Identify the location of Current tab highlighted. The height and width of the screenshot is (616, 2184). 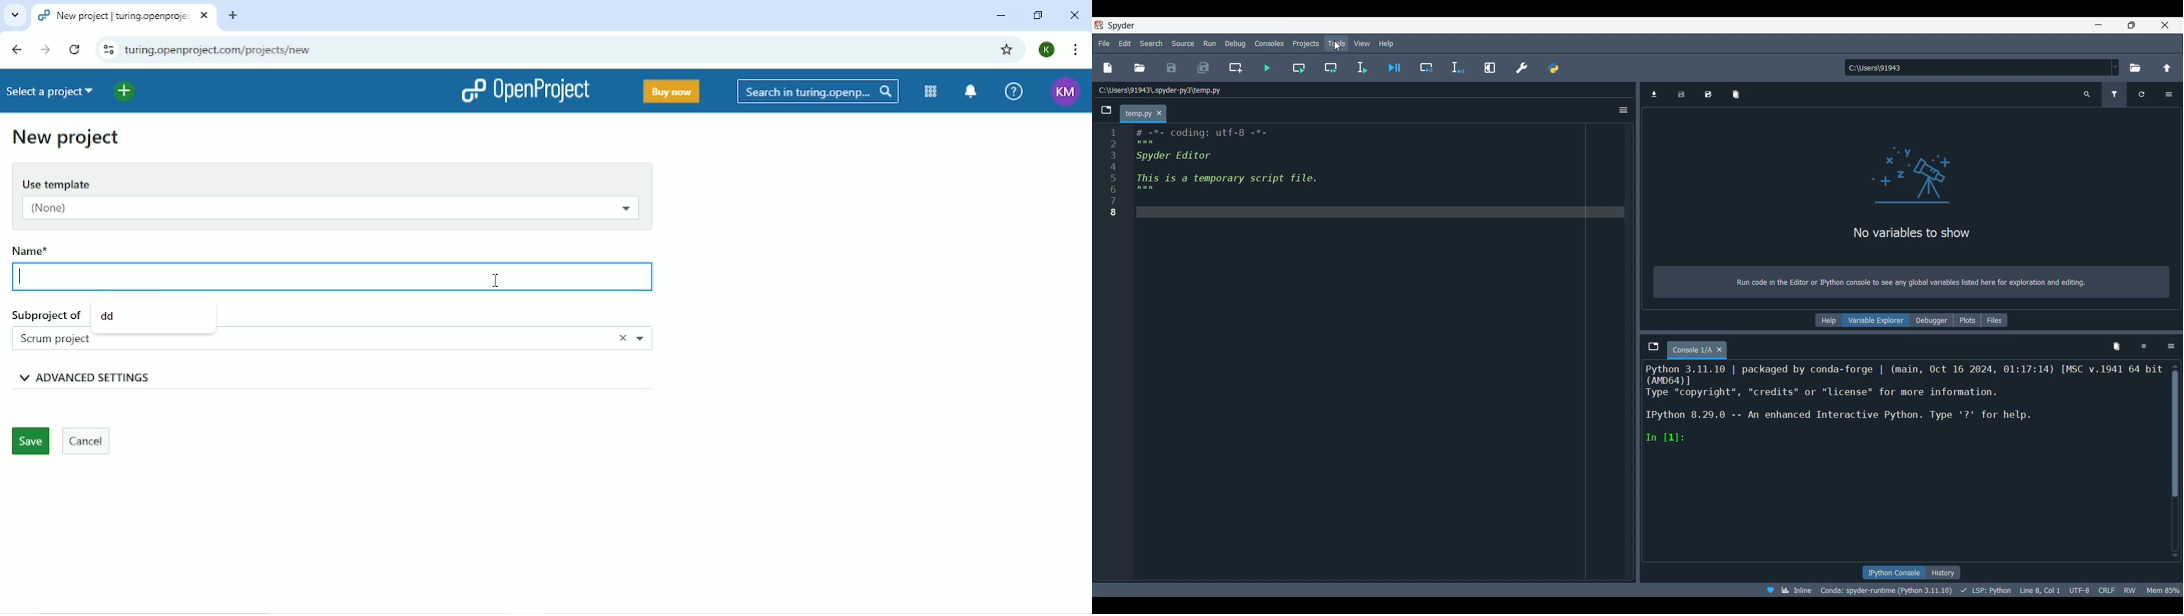
(1136, 113).